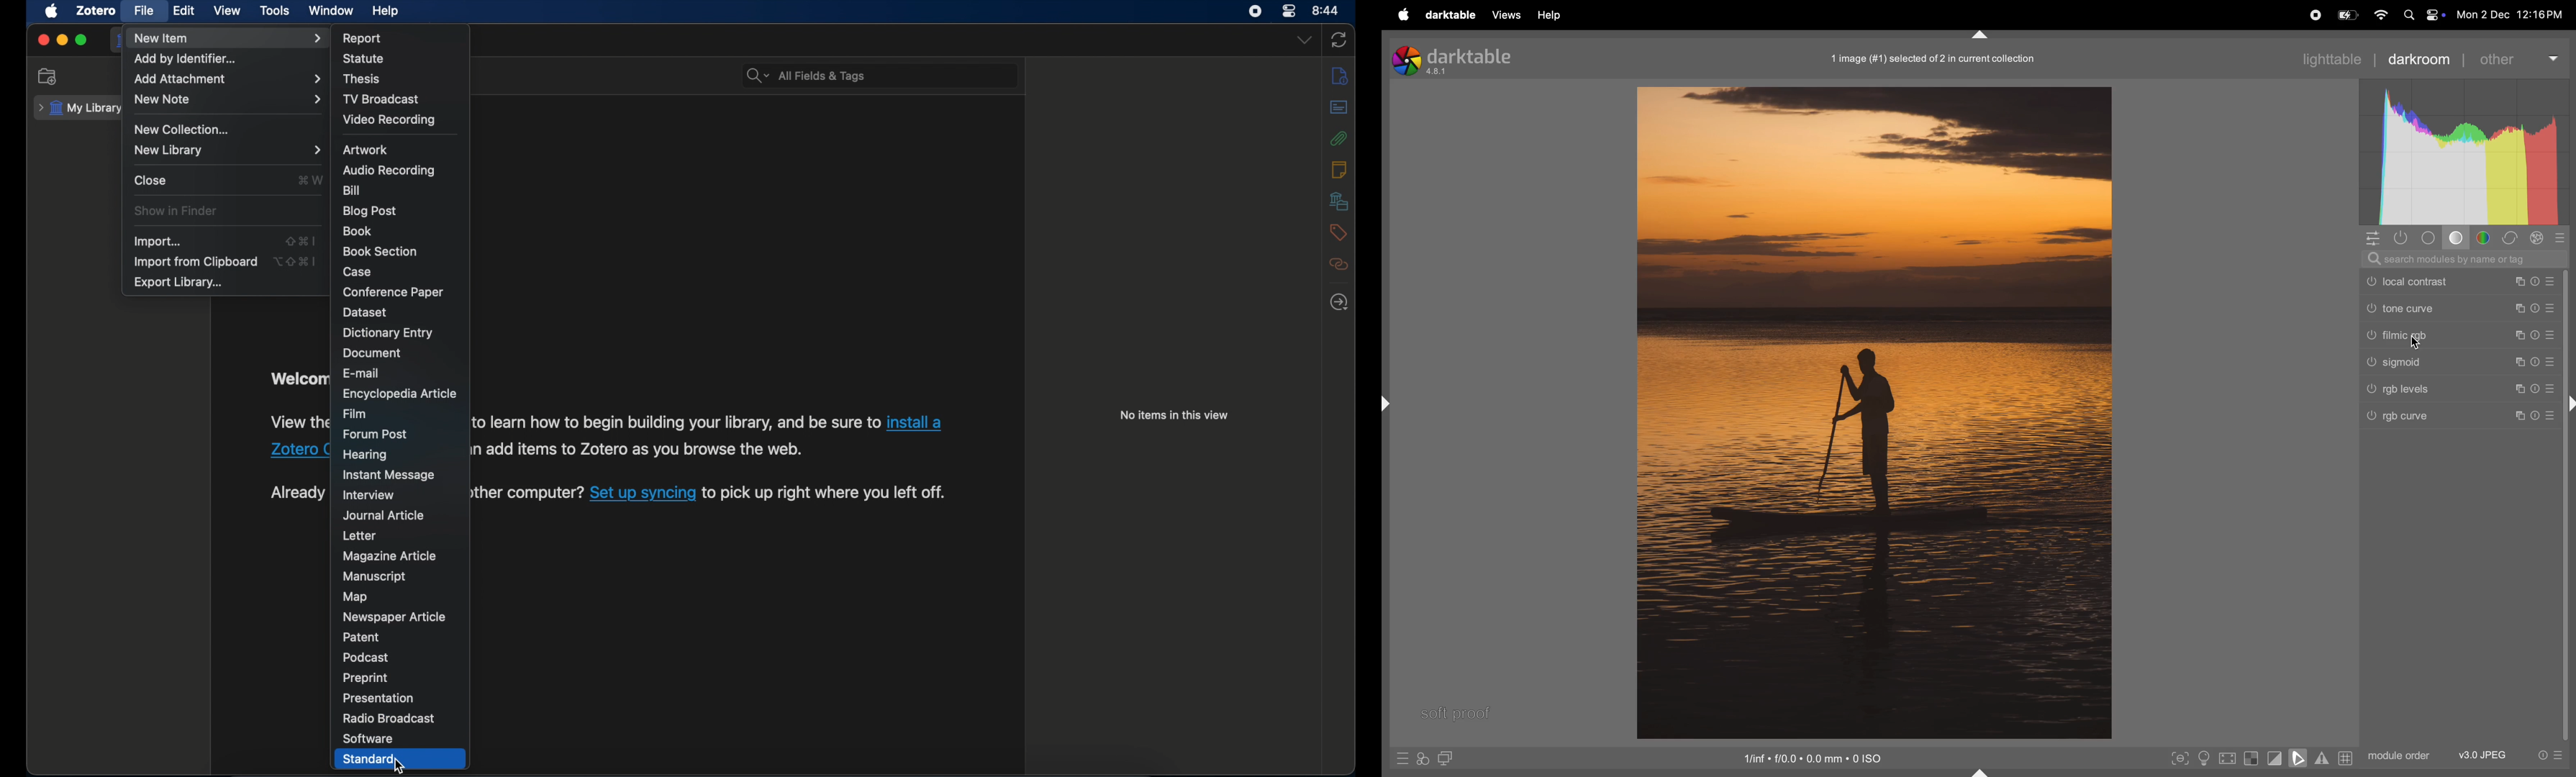 The height and width of the screenshot is (784, 2576). What do you see at coordinates (376, 576) in the screenshot?
I see `manuscript` at bounding box center [376, 576].